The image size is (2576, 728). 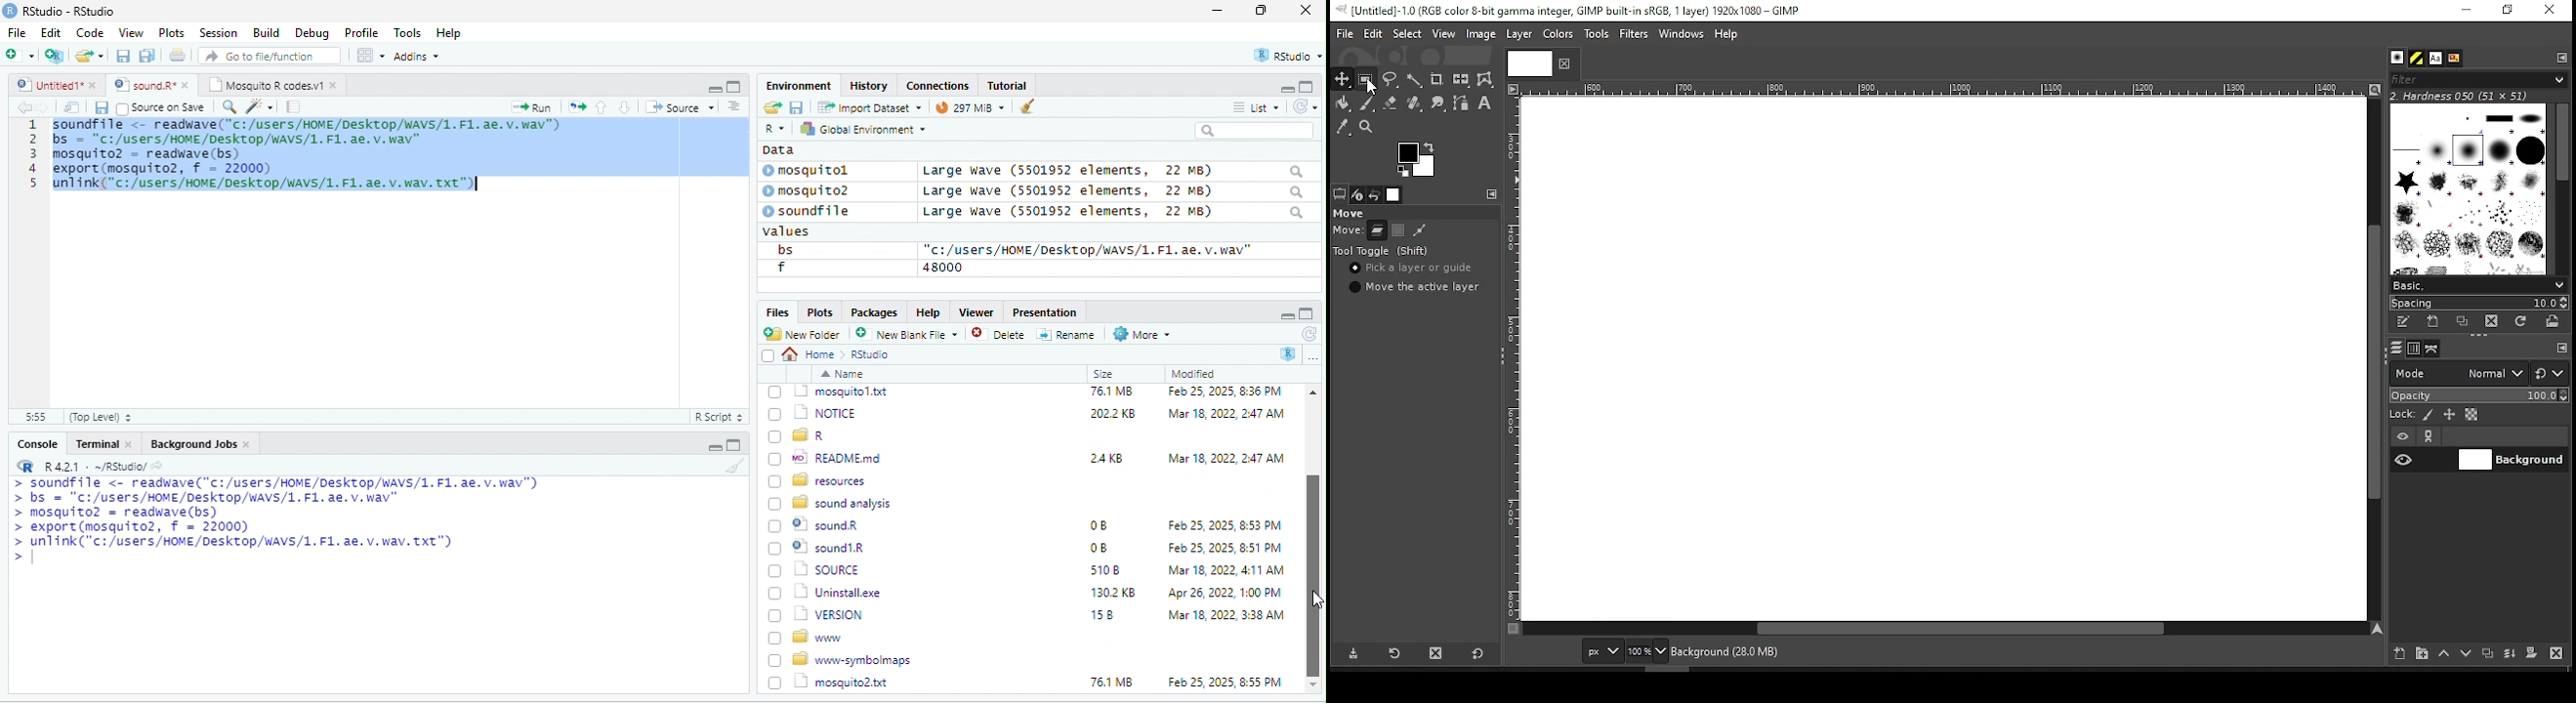 I want to click on open, so click(x=771, y=108).